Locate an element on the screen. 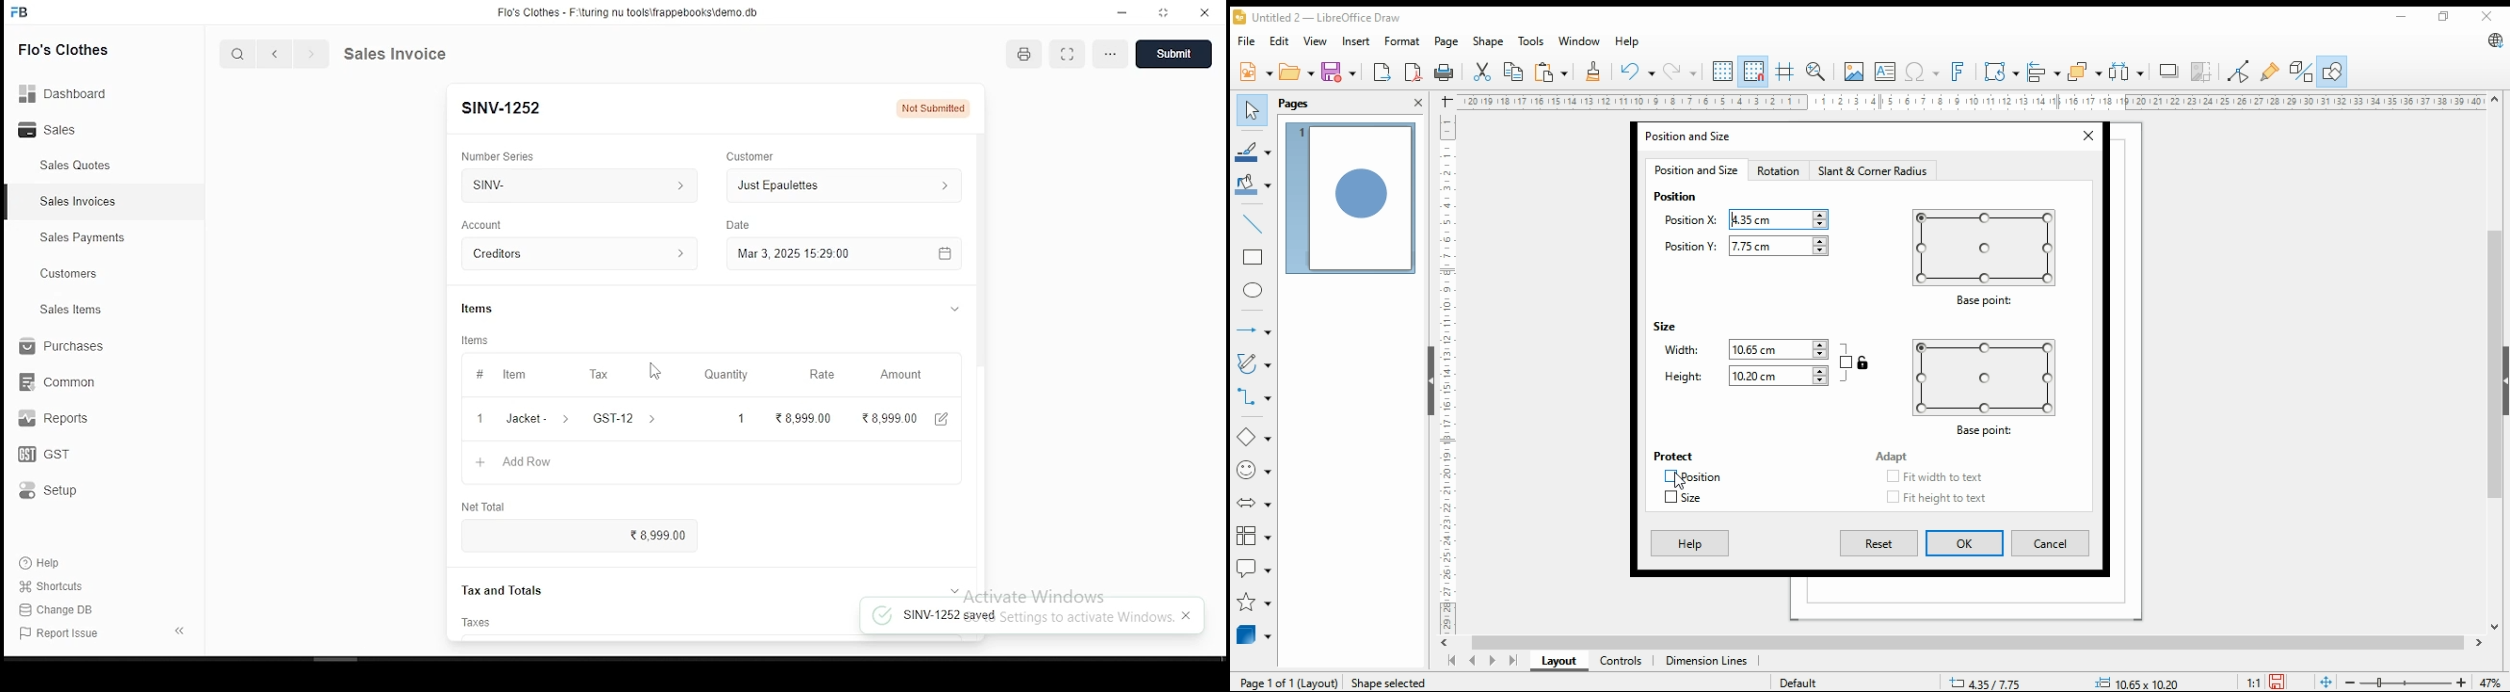 Image resolution: width=2520 pixels, height=700 pixels. position is located at coordinates (1678, 198).